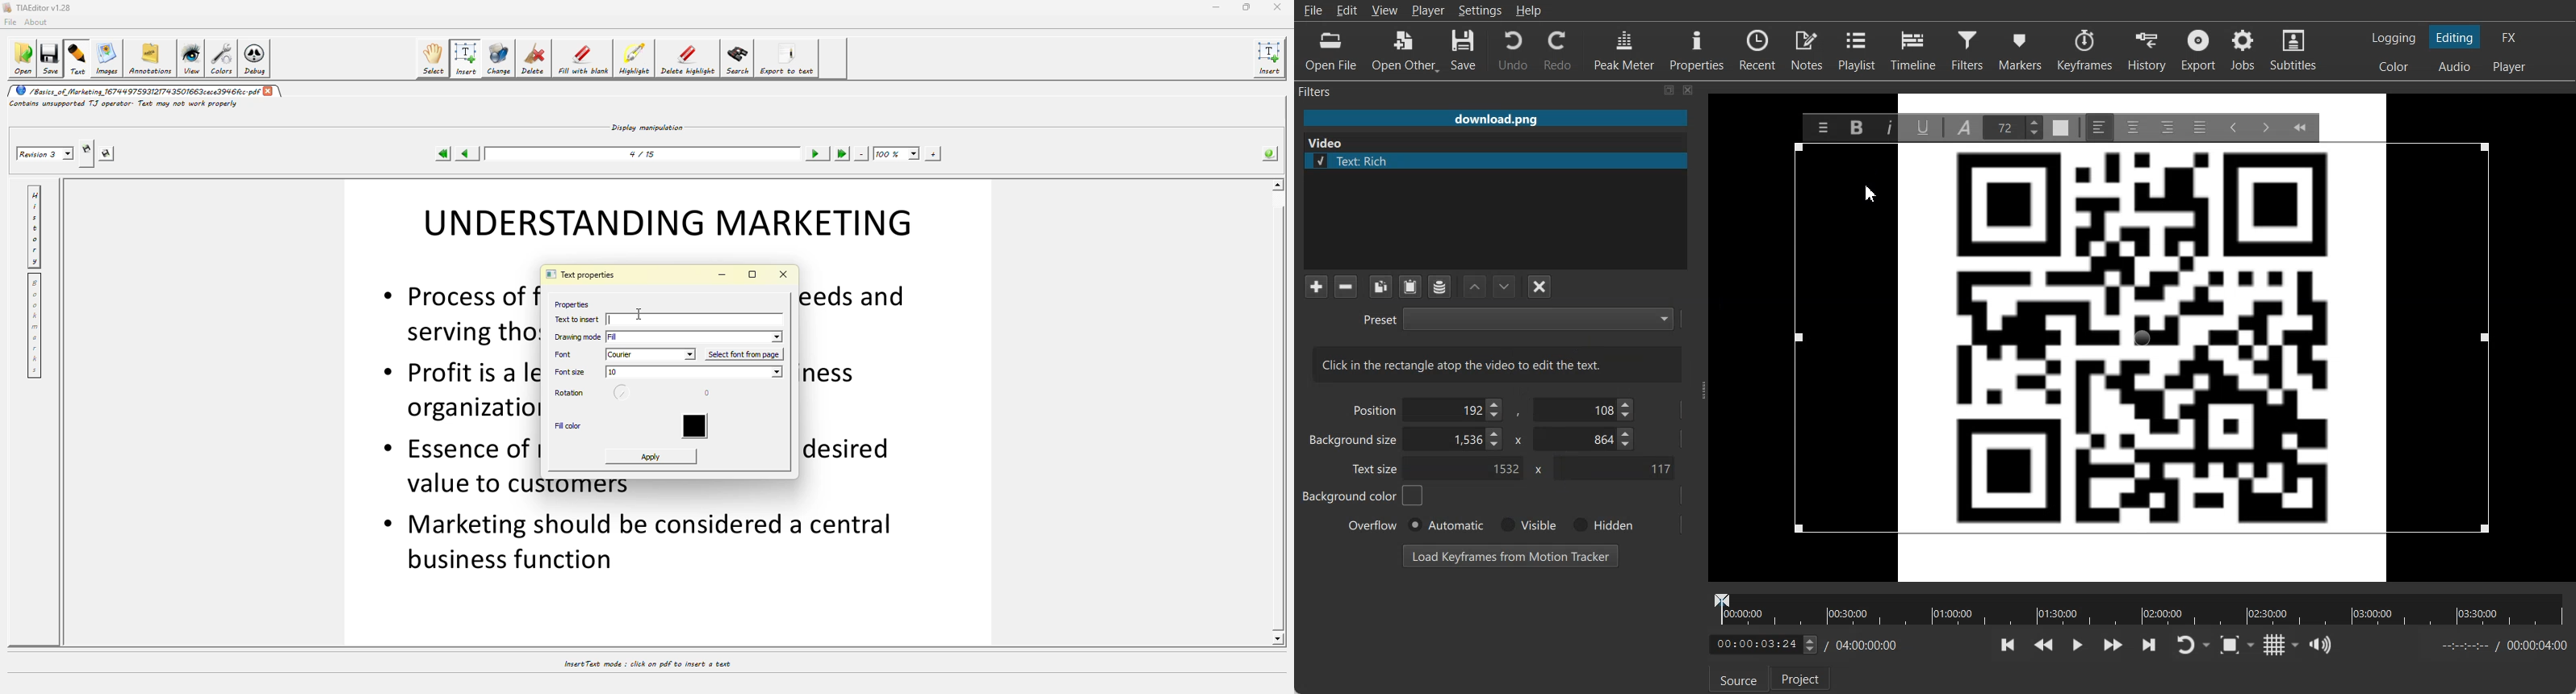 The height and width of the screenshot is (700, 2576). I want to click on Properties, so click(1697, 48).